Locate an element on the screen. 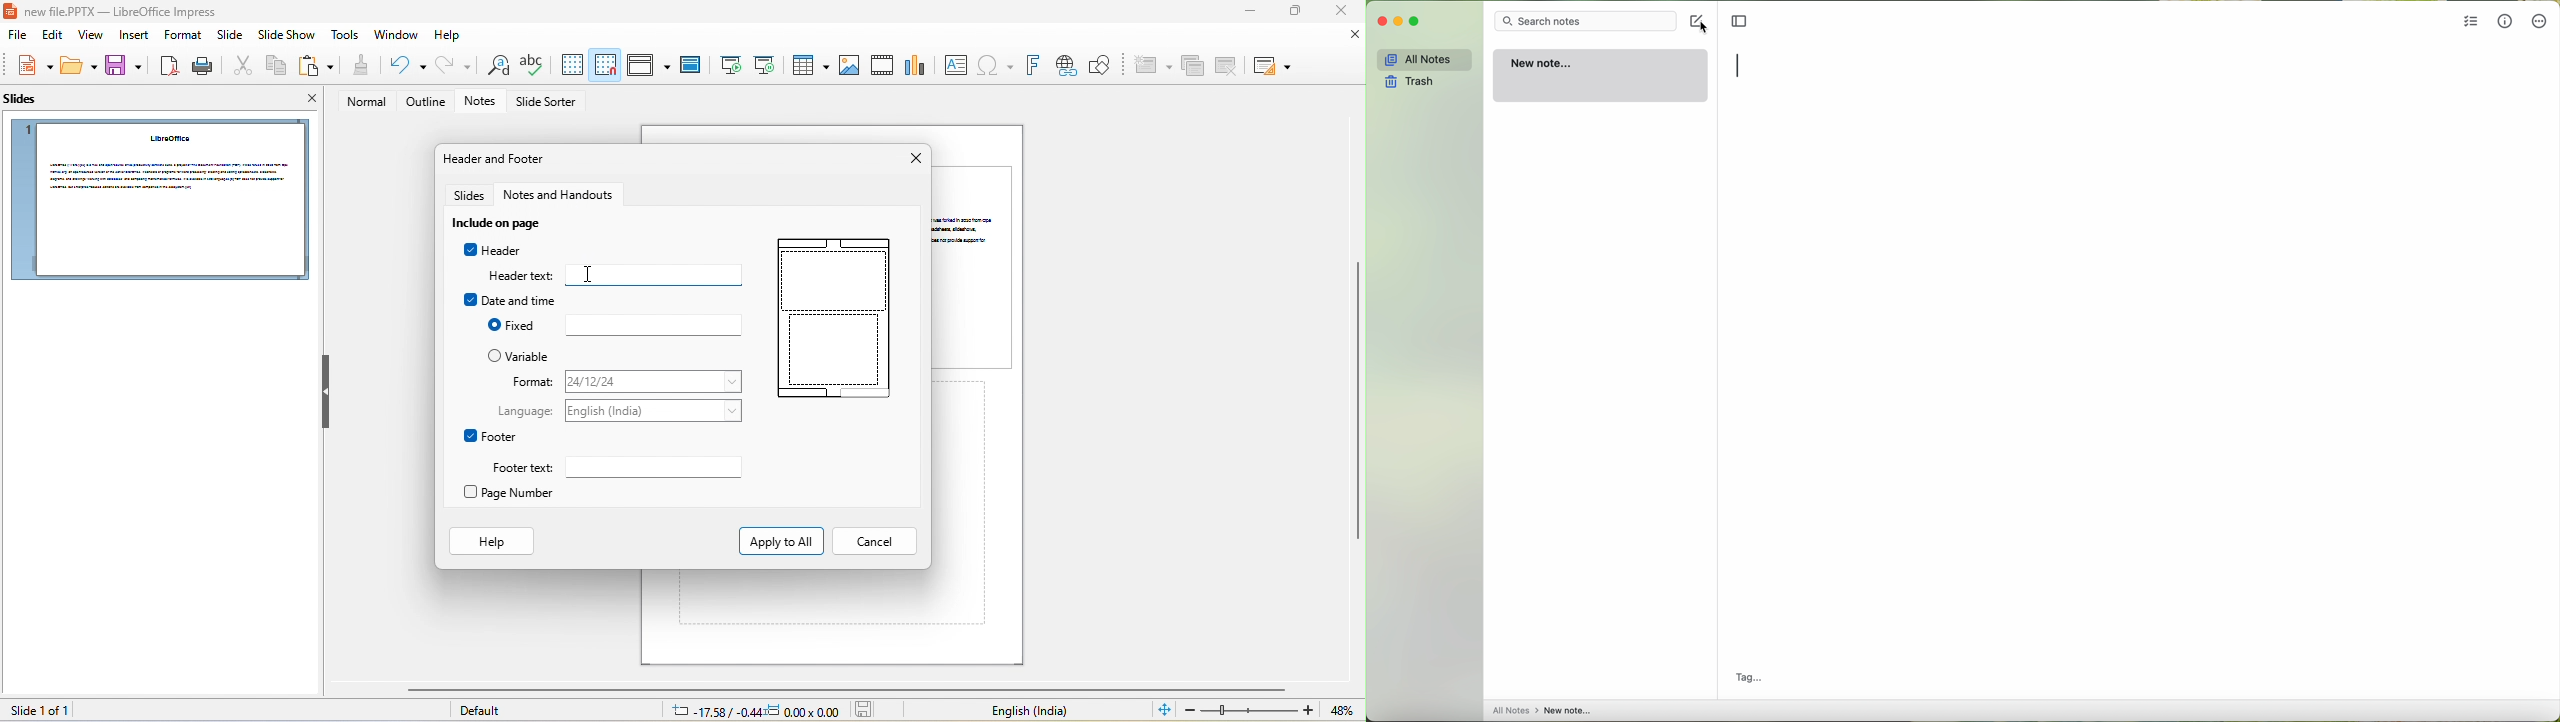 This screenshot has width=2576, height=728. format is located at coordinates (653, 383).